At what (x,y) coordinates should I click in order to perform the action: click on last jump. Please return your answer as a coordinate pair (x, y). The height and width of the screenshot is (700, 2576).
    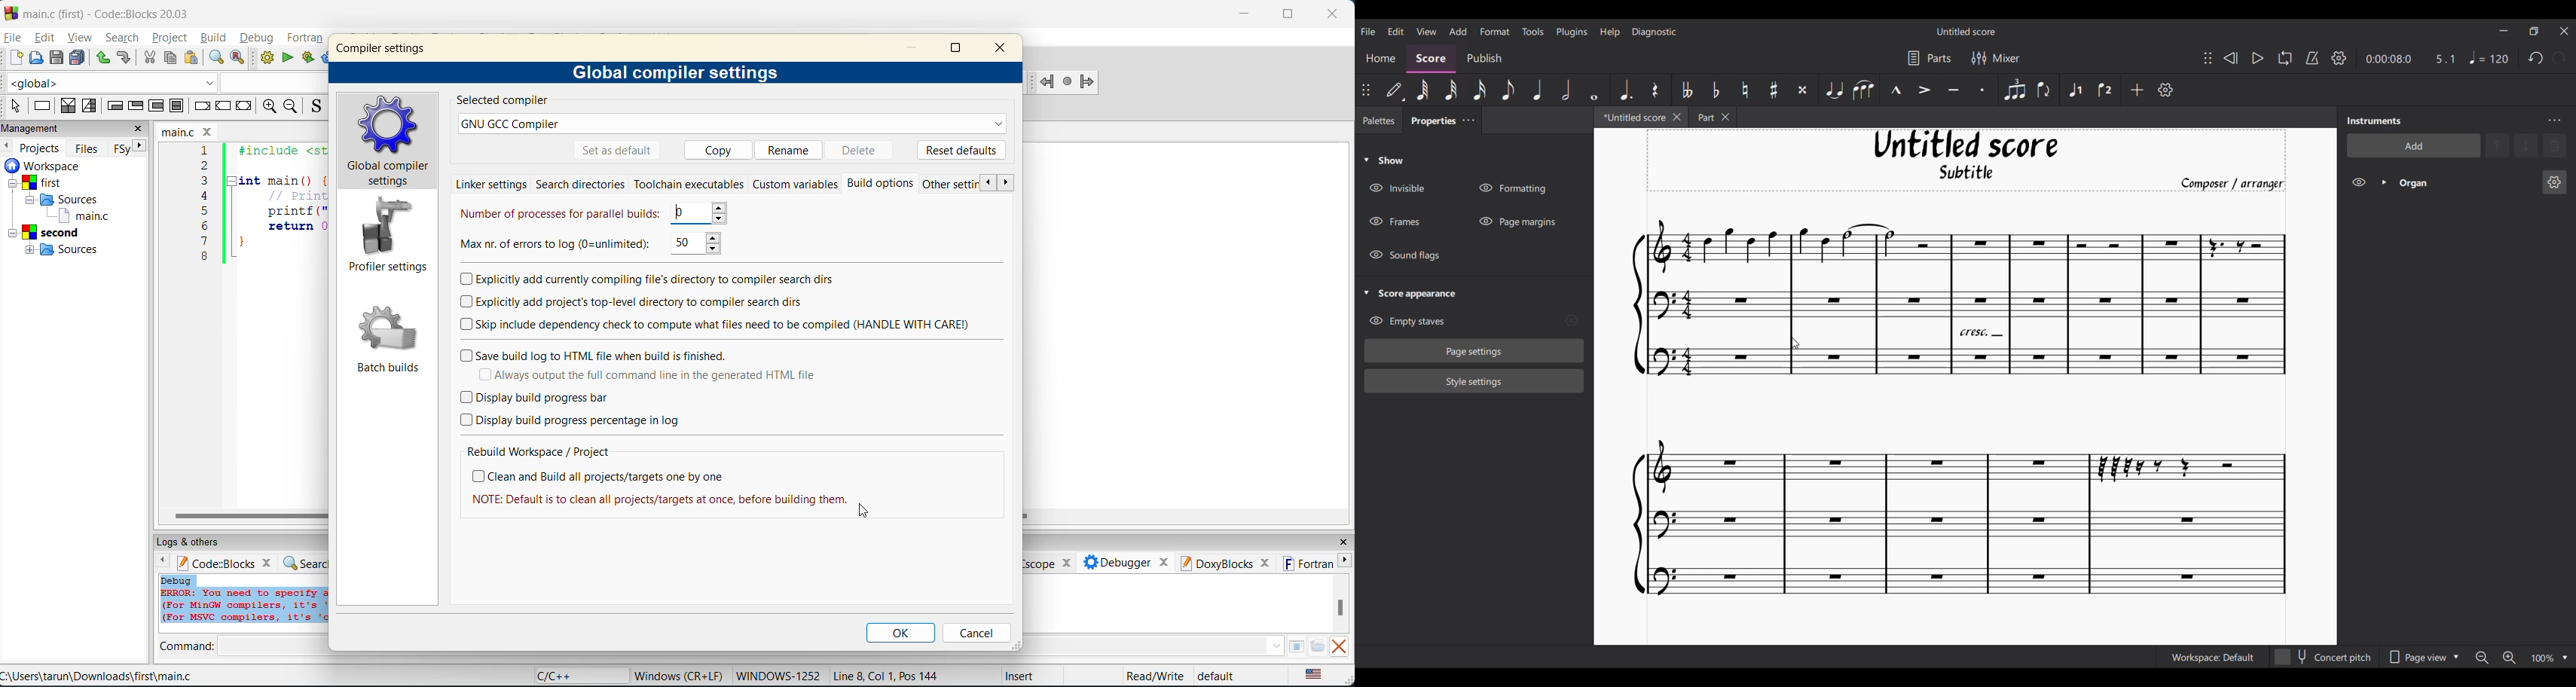
    Looking at the image, I should click on (1068, 83).